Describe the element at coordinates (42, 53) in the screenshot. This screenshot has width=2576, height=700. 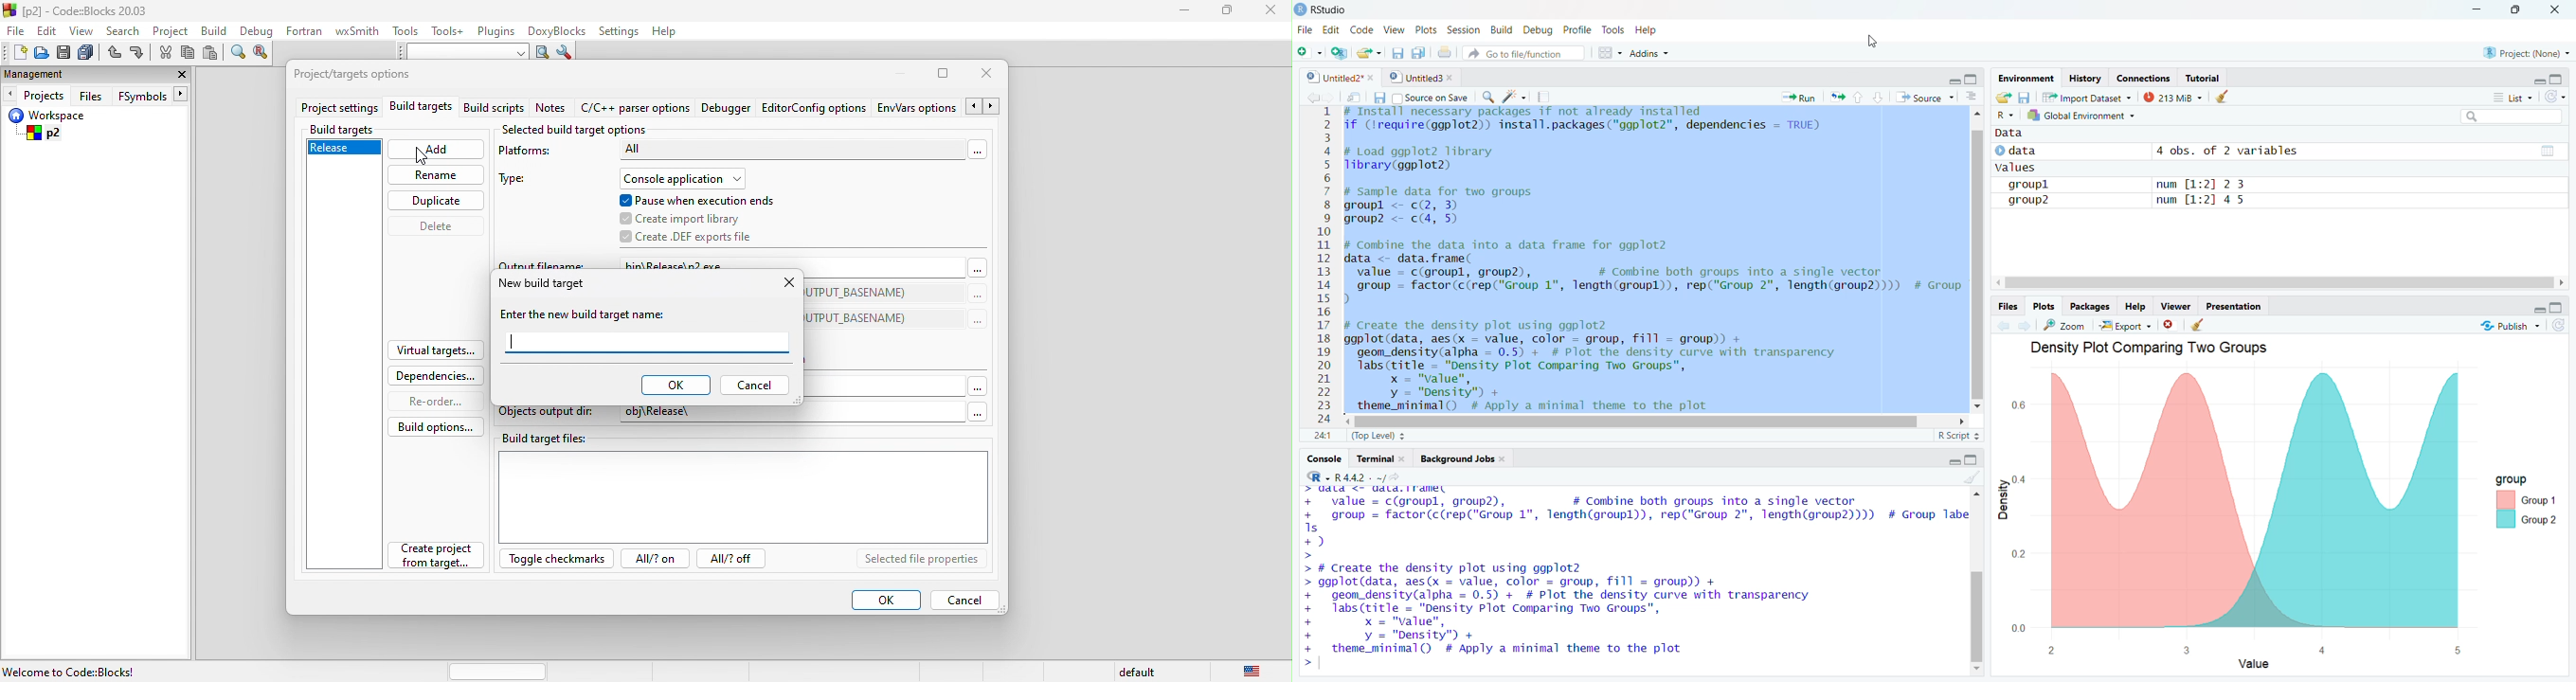
I see `open` at that location.